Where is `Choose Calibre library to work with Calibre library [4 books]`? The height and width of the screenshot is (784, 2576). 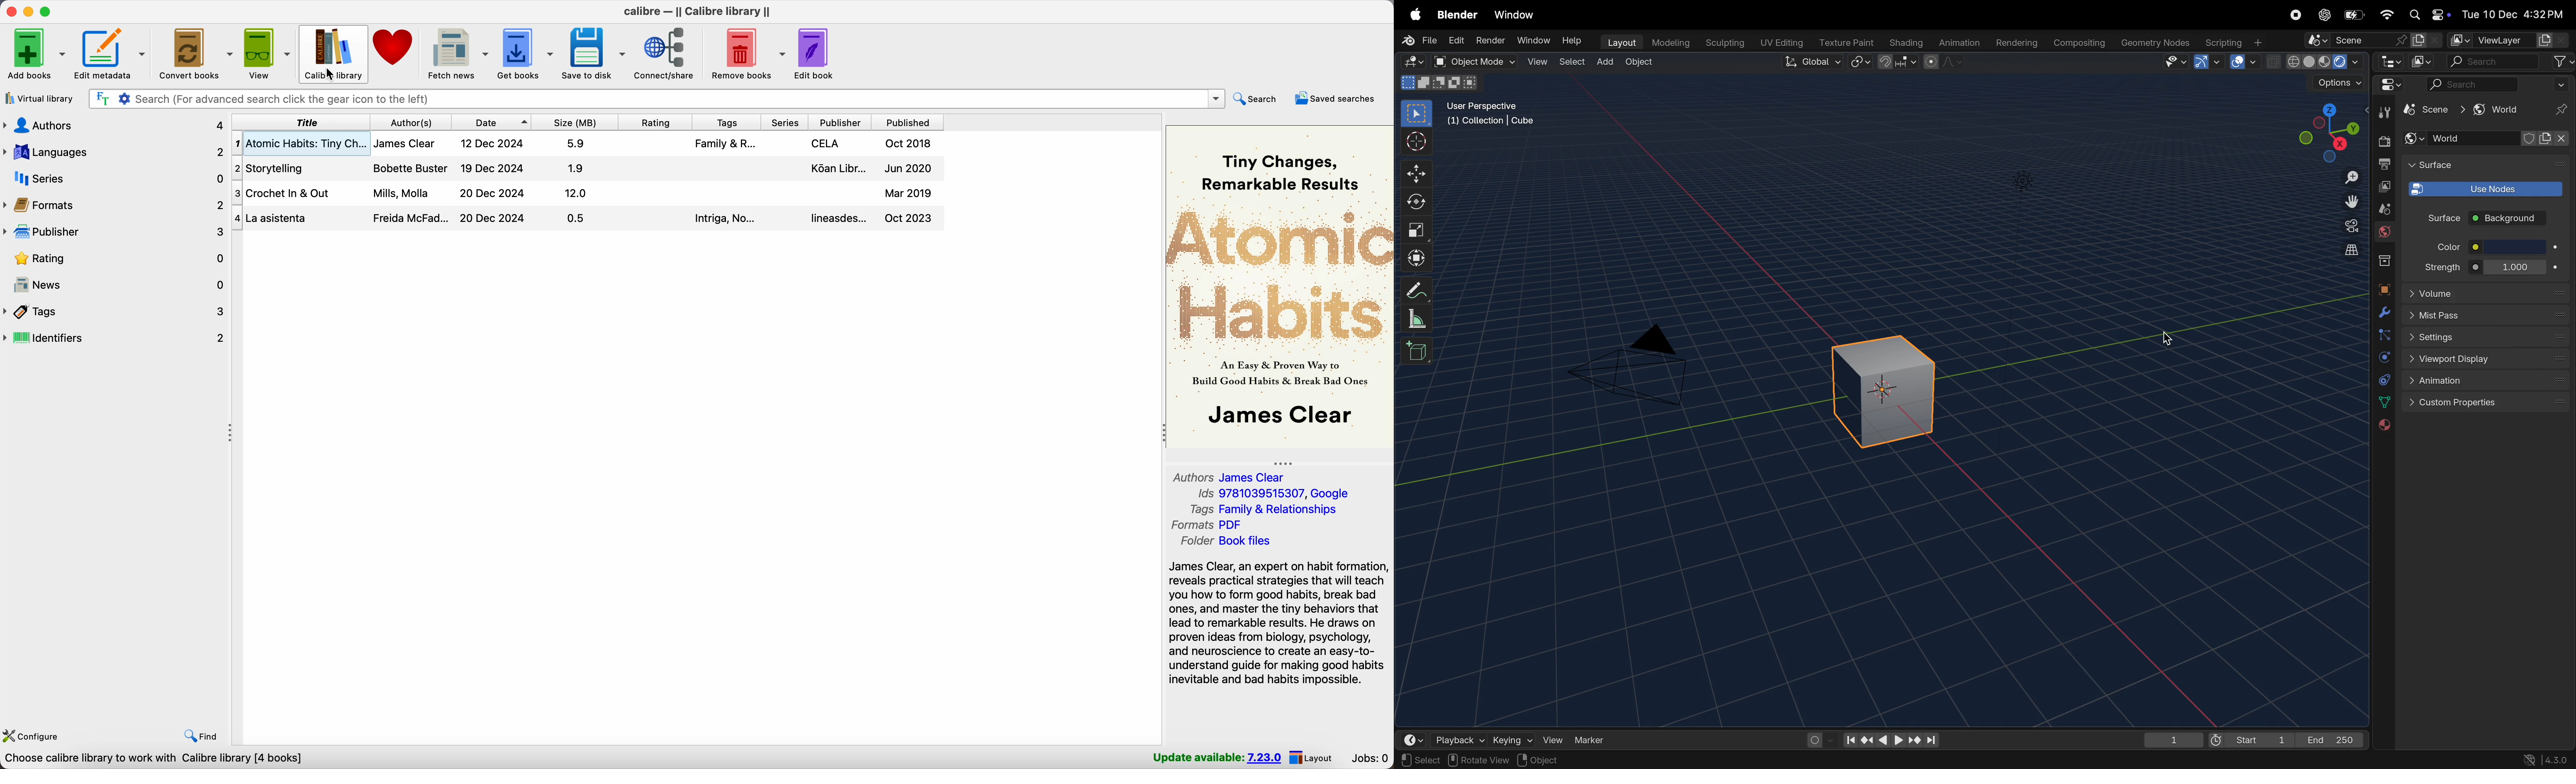 Choose Calibre library to work with Calibre library [4 books] is located at coordinates (158, 759).